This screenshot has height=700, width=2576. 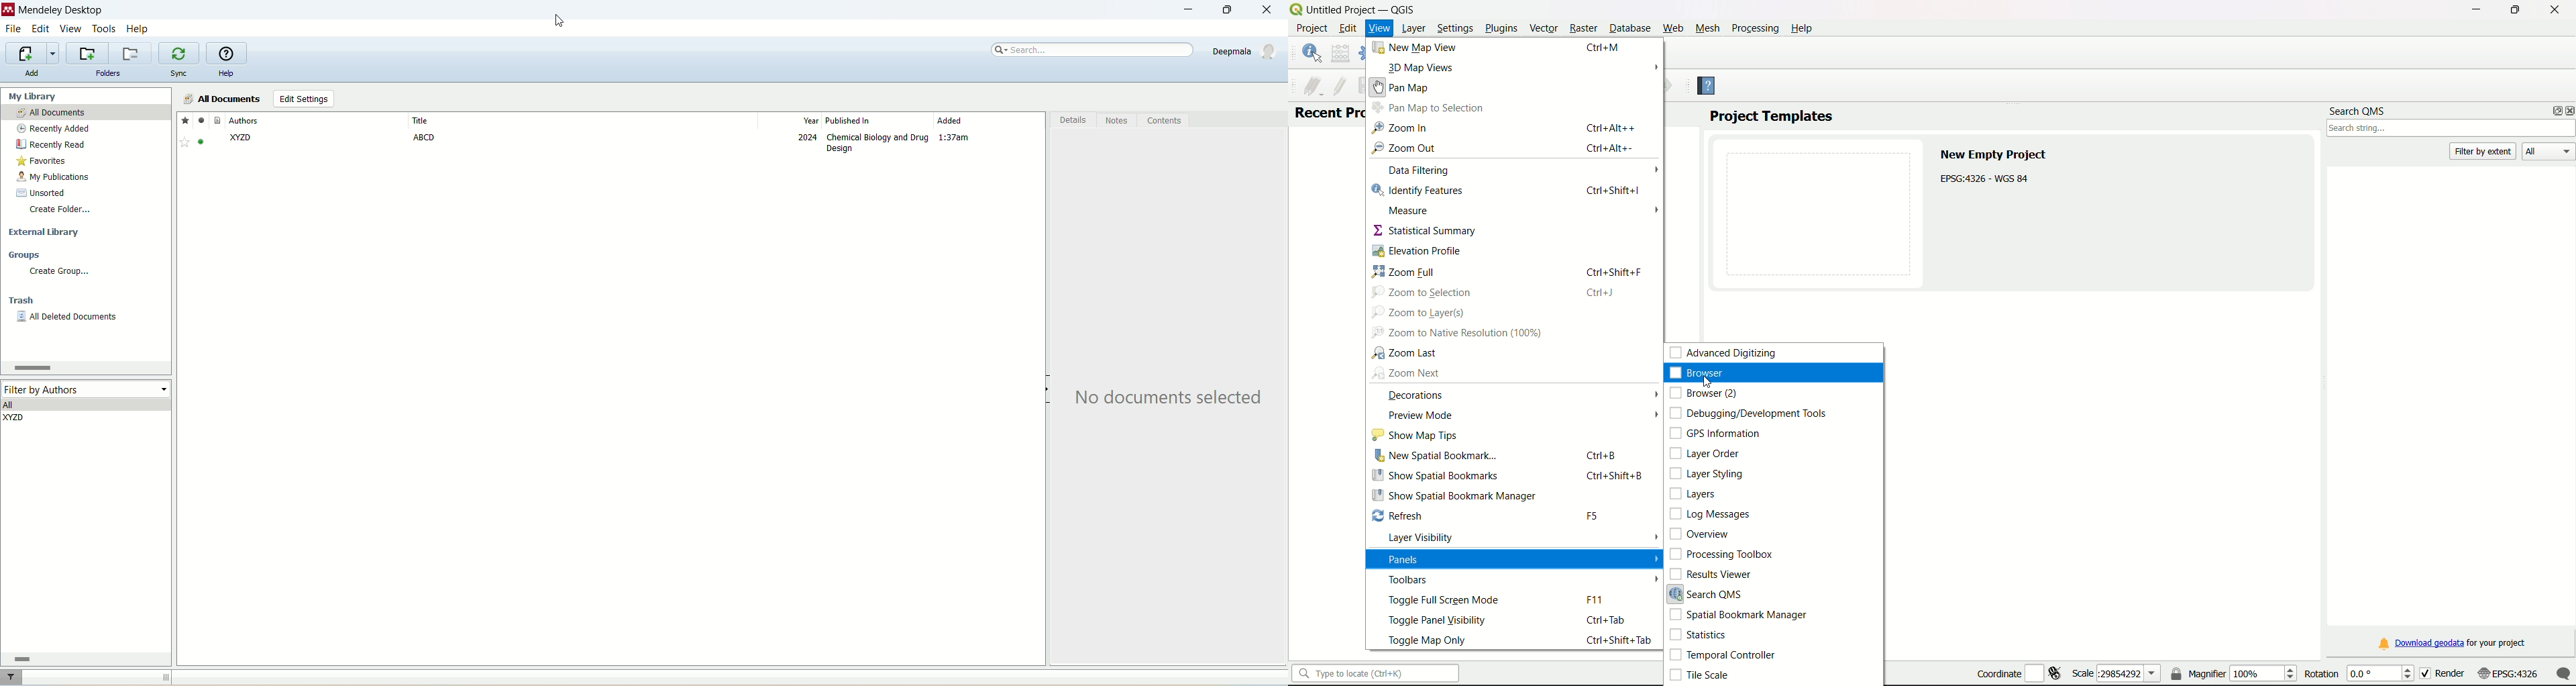 I want to click on Favorite - active, so click(x=196, y=141).